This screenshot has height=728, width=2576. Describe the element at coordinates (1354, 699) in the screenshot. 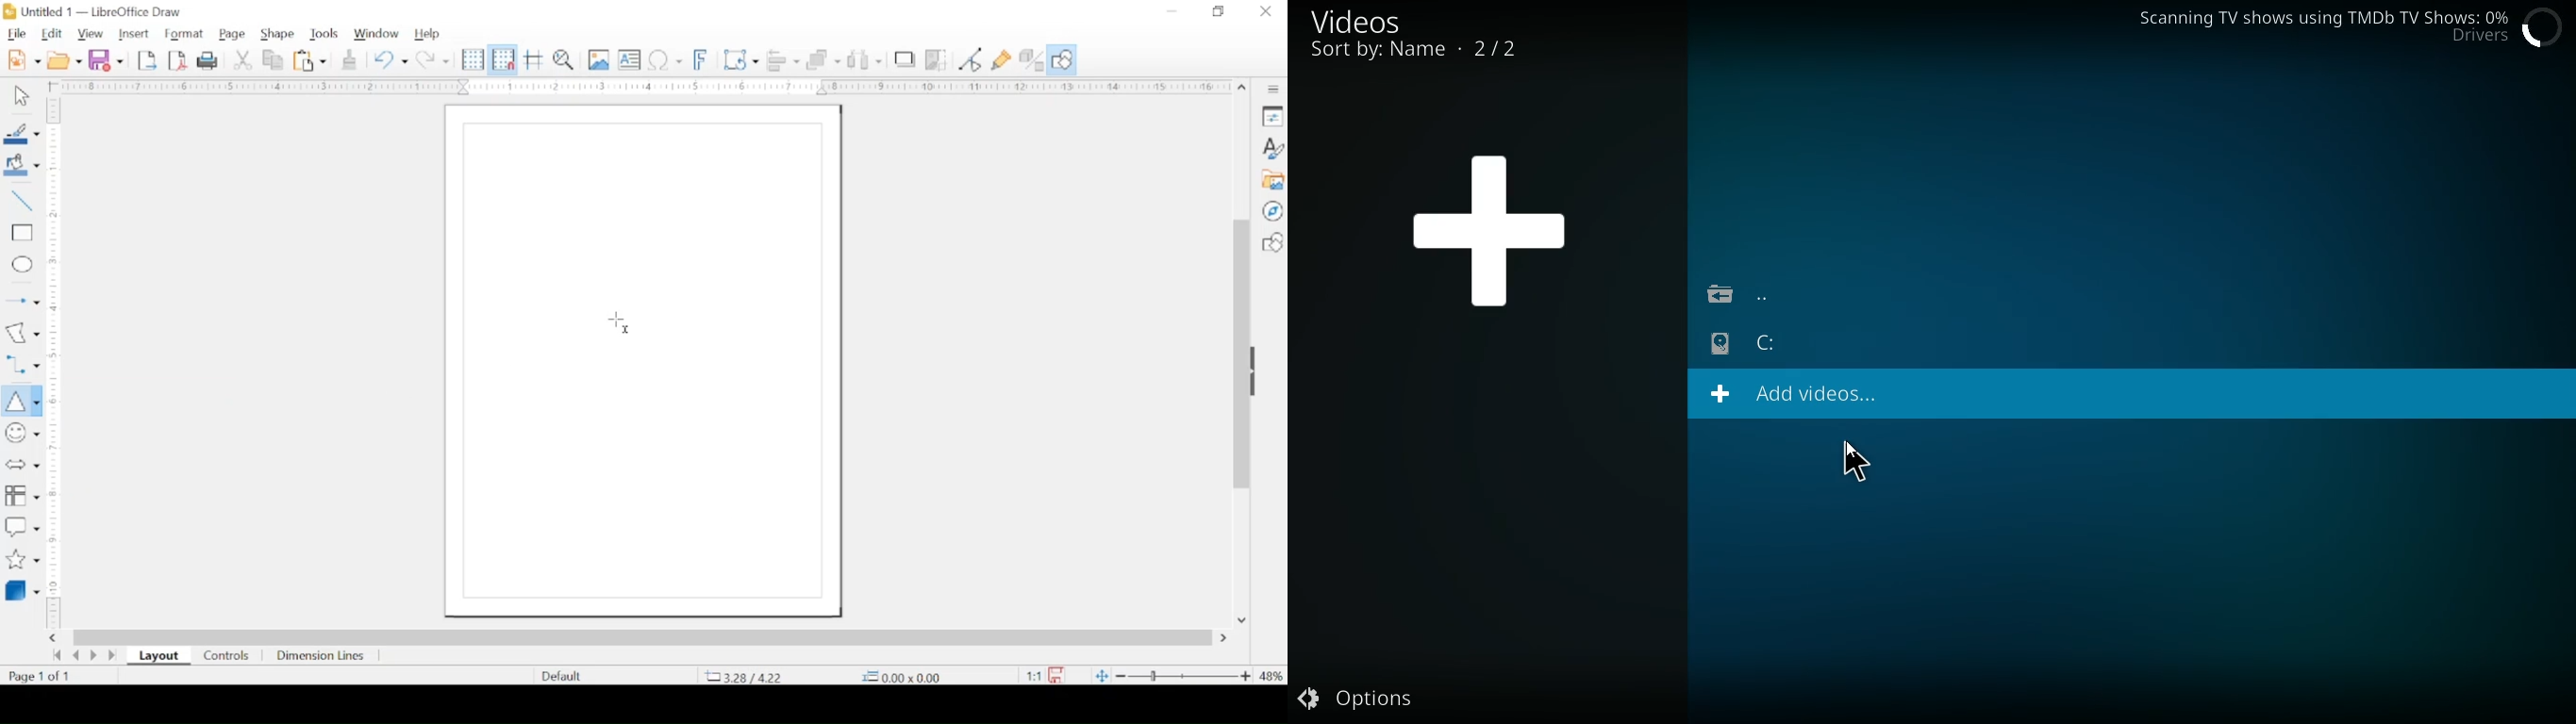

I see `Options` at that location.